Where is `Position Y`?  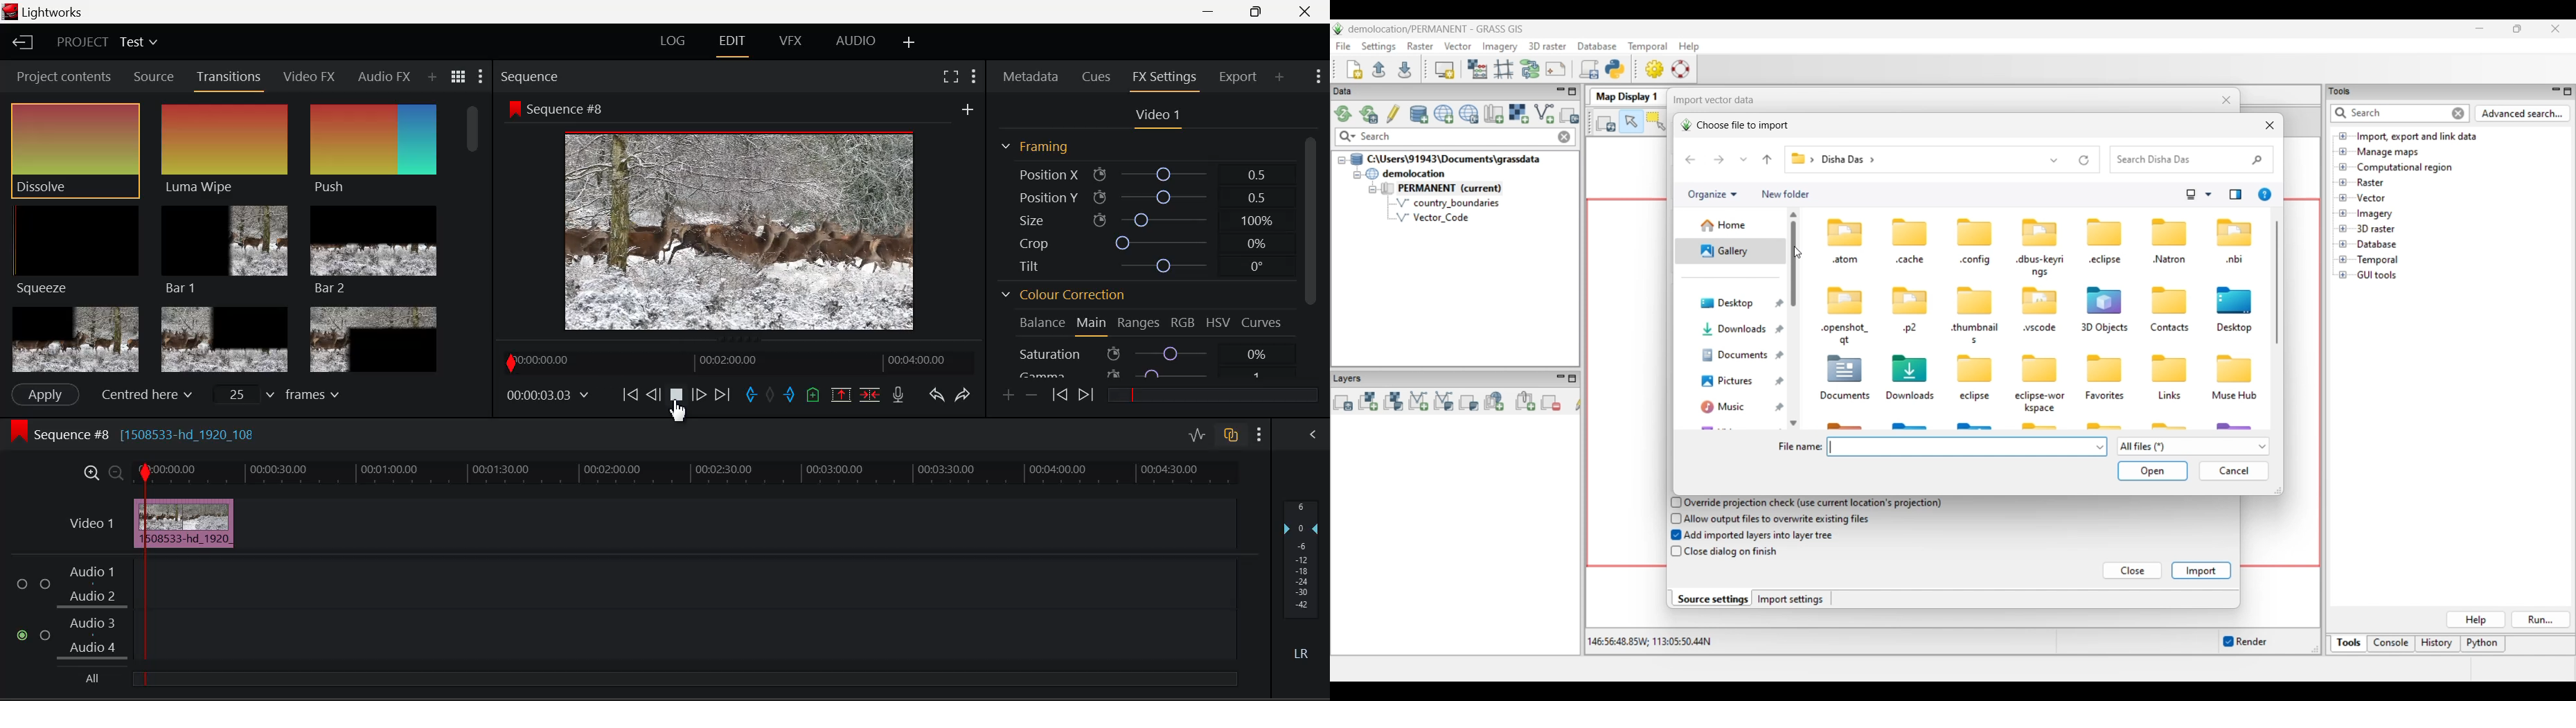 Position Y is located at coordinates (1139, 195).